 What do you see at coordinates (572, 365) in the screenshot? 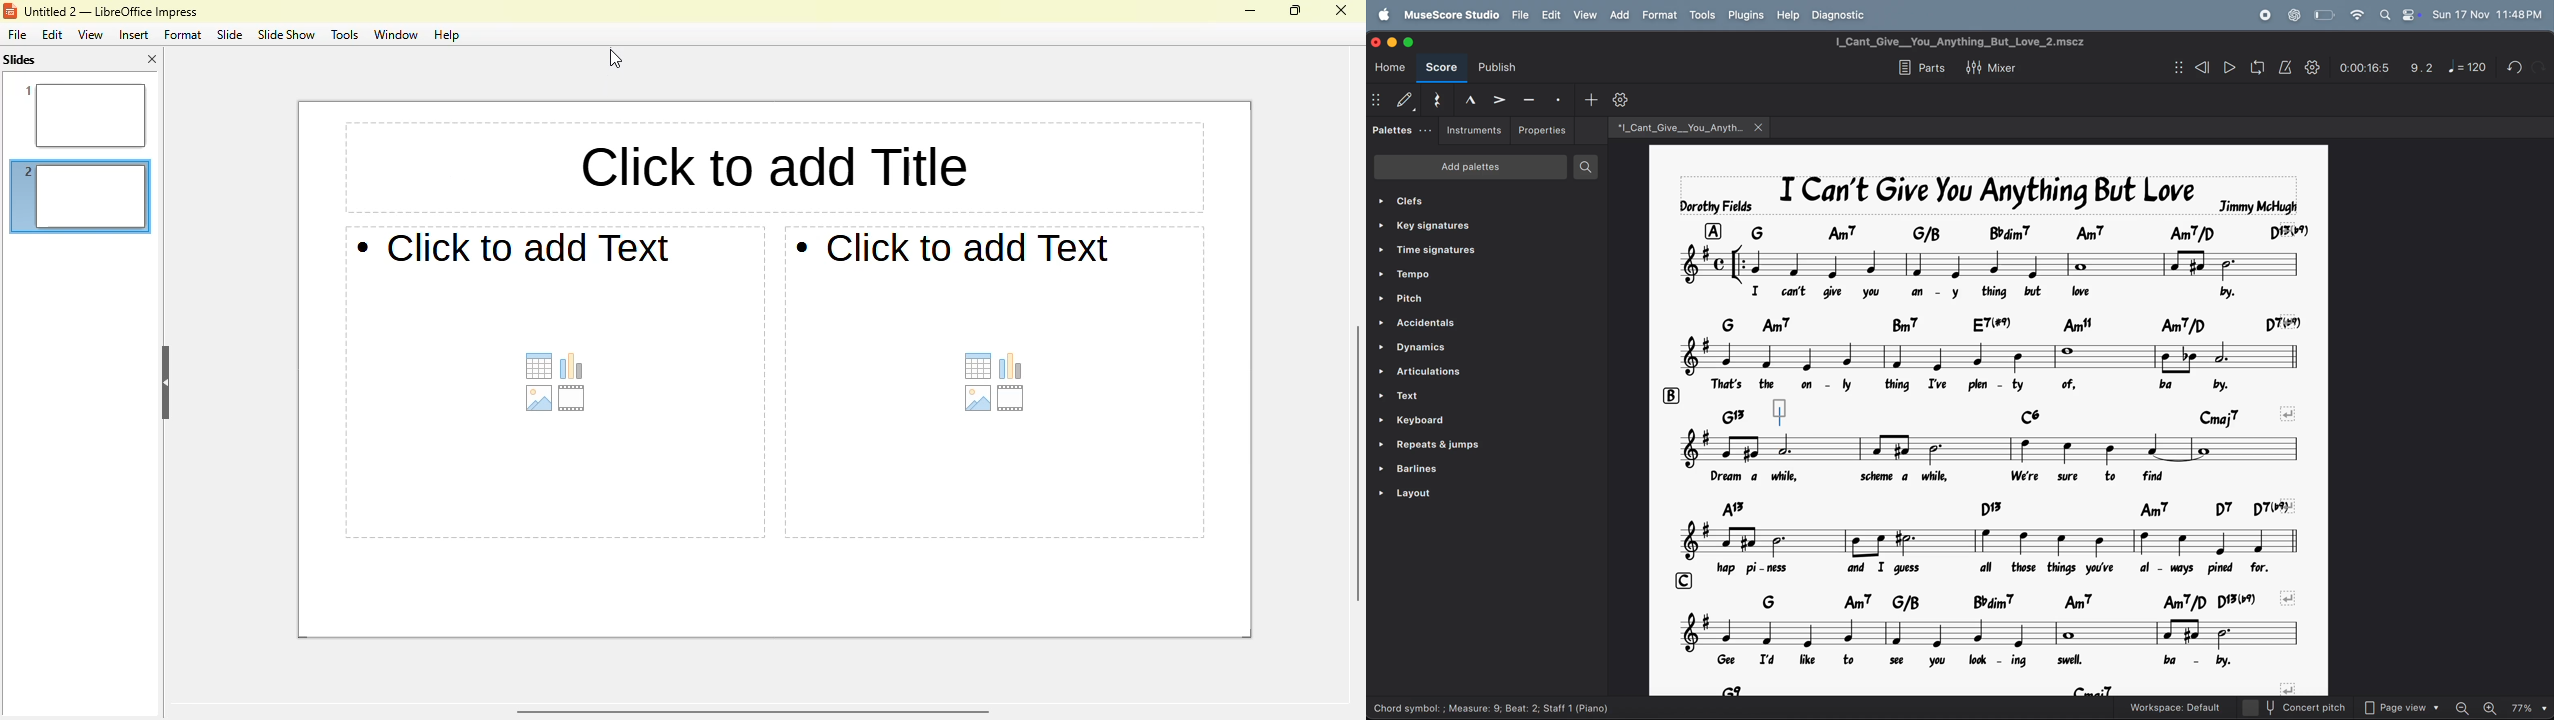
I see `insert chart` at bounding box center [572, 365].